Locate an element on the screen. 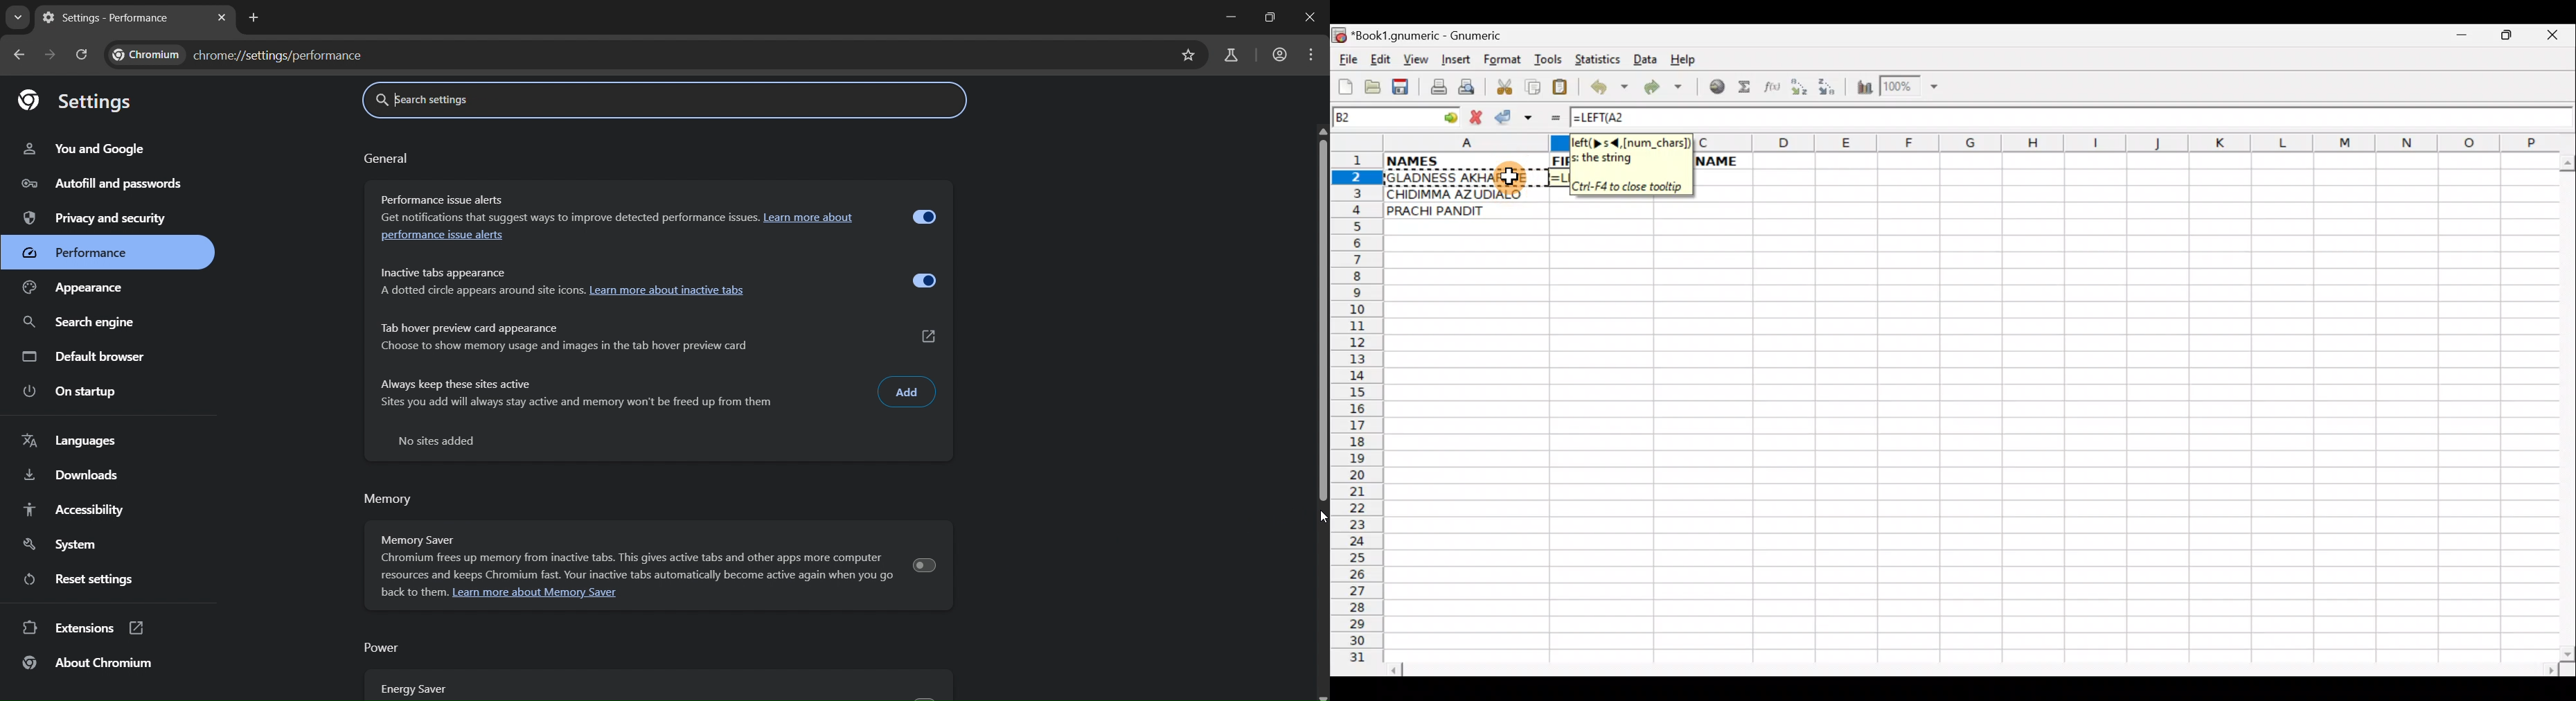 This screenshot has width=2576, height=728. Copy selection is located at coordinates (1534, 86).